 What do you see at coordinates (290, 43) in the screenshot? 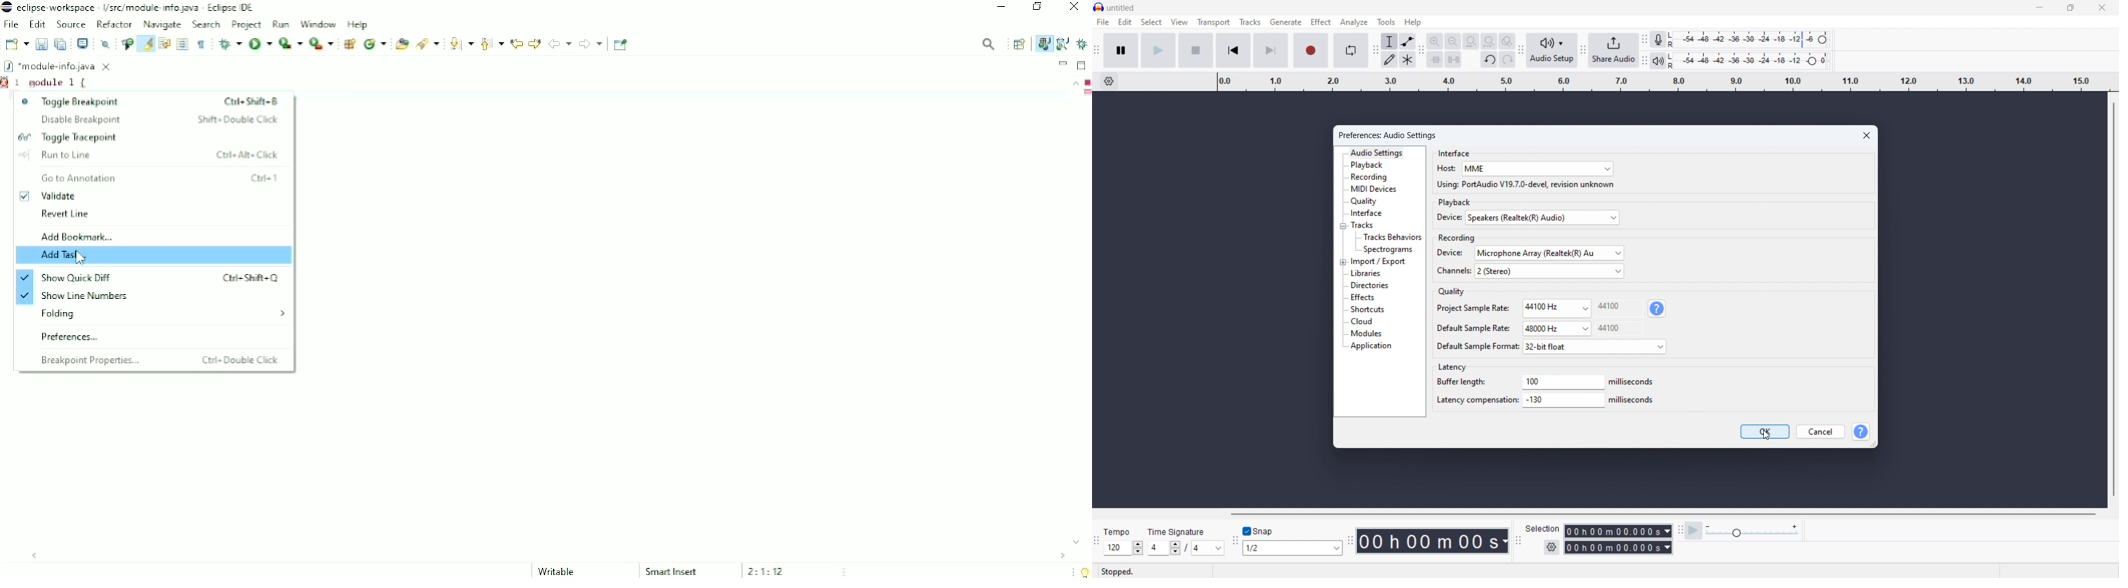
I see `Coverage` at bounding box center [290, 43].